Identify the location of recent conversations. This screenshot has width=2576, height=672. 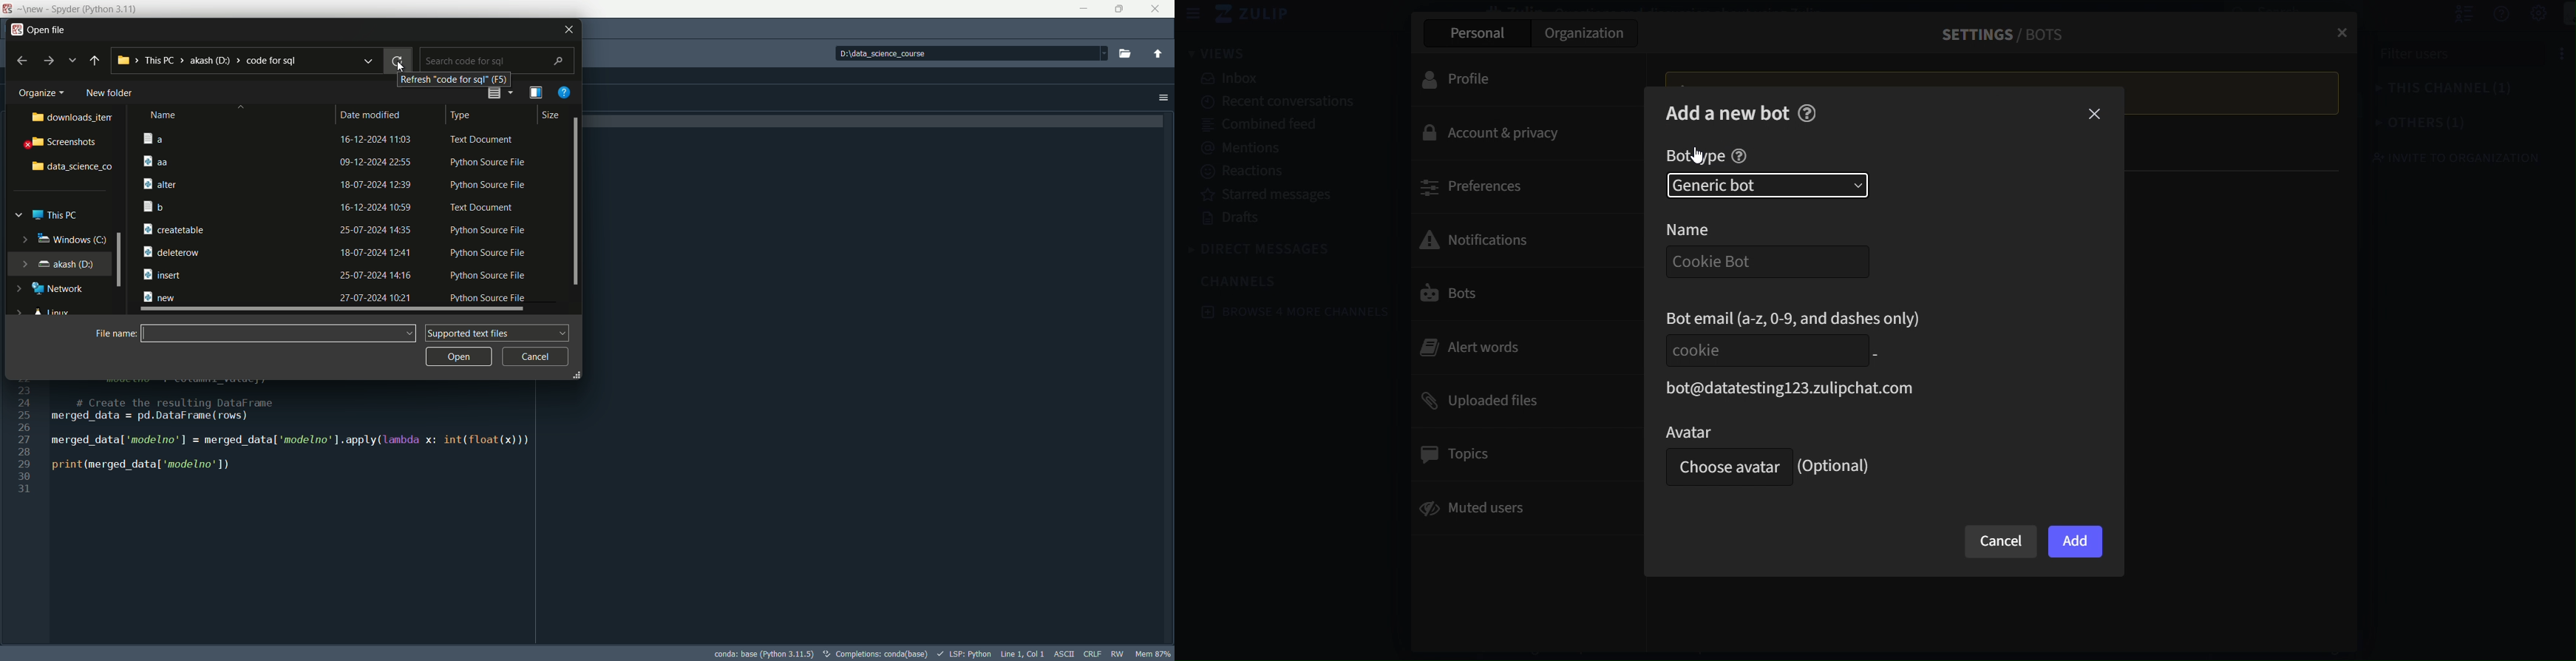
(1280, 104).